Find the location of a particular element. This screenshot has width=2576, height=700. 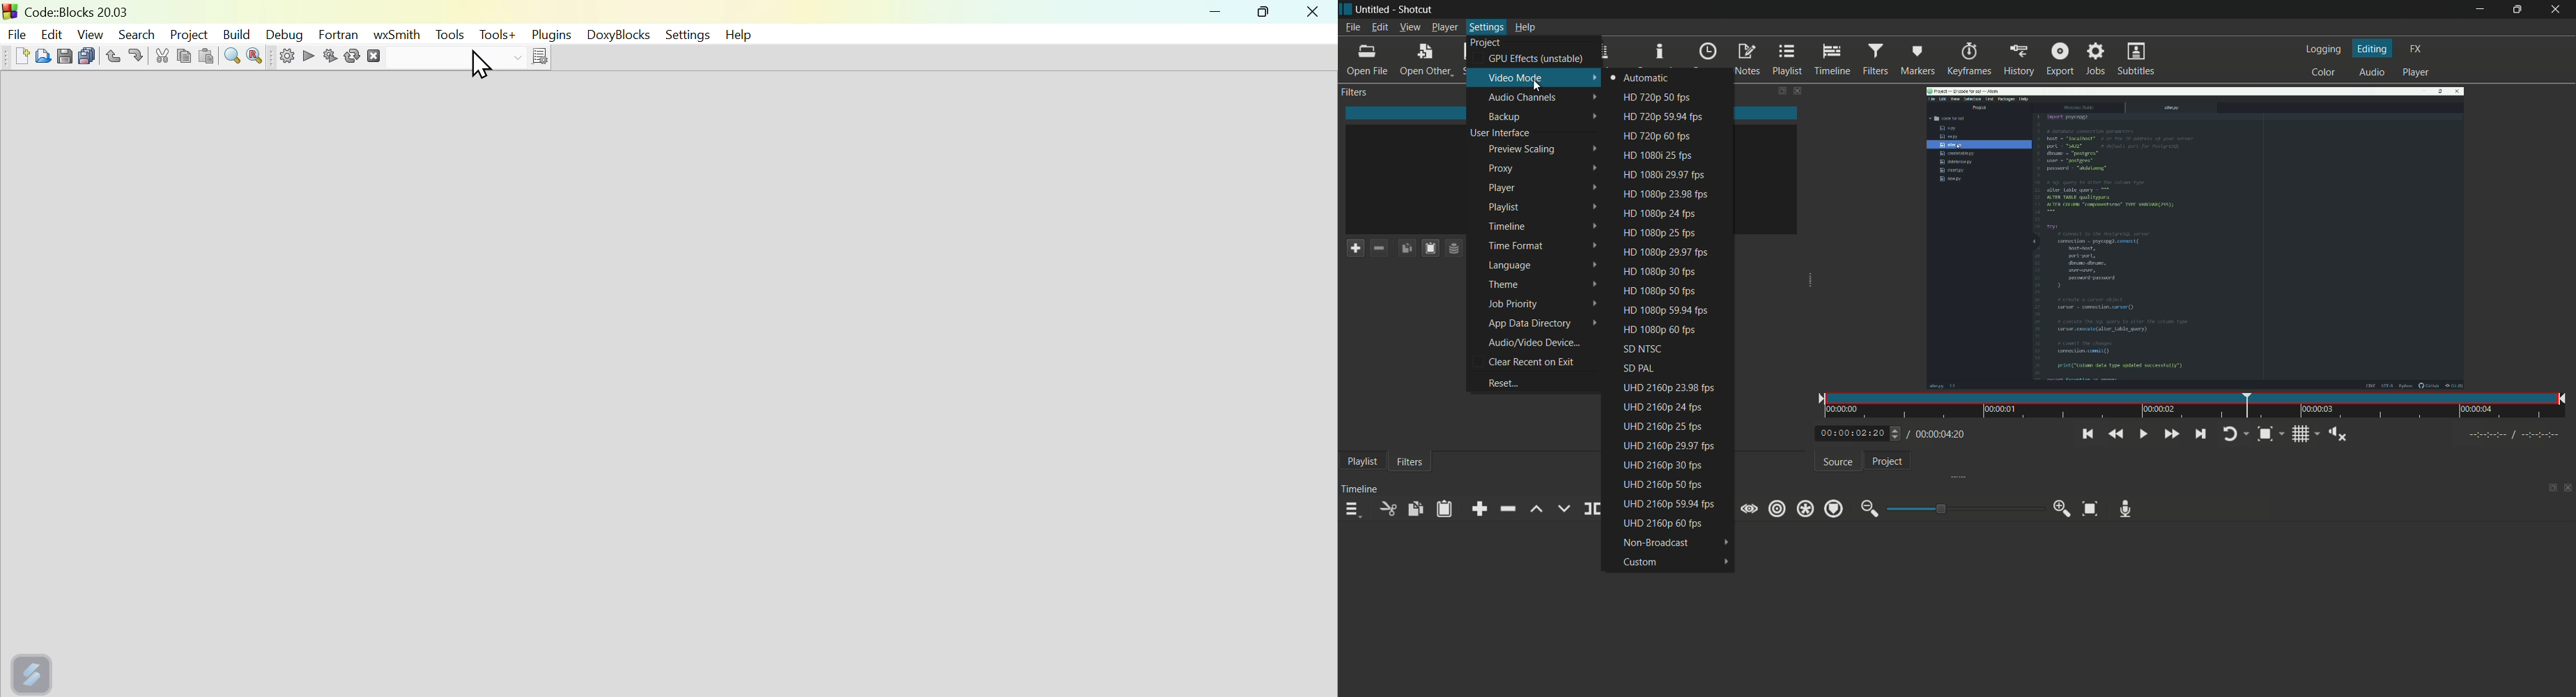

subtitles is located at coordinates (2137, 59).